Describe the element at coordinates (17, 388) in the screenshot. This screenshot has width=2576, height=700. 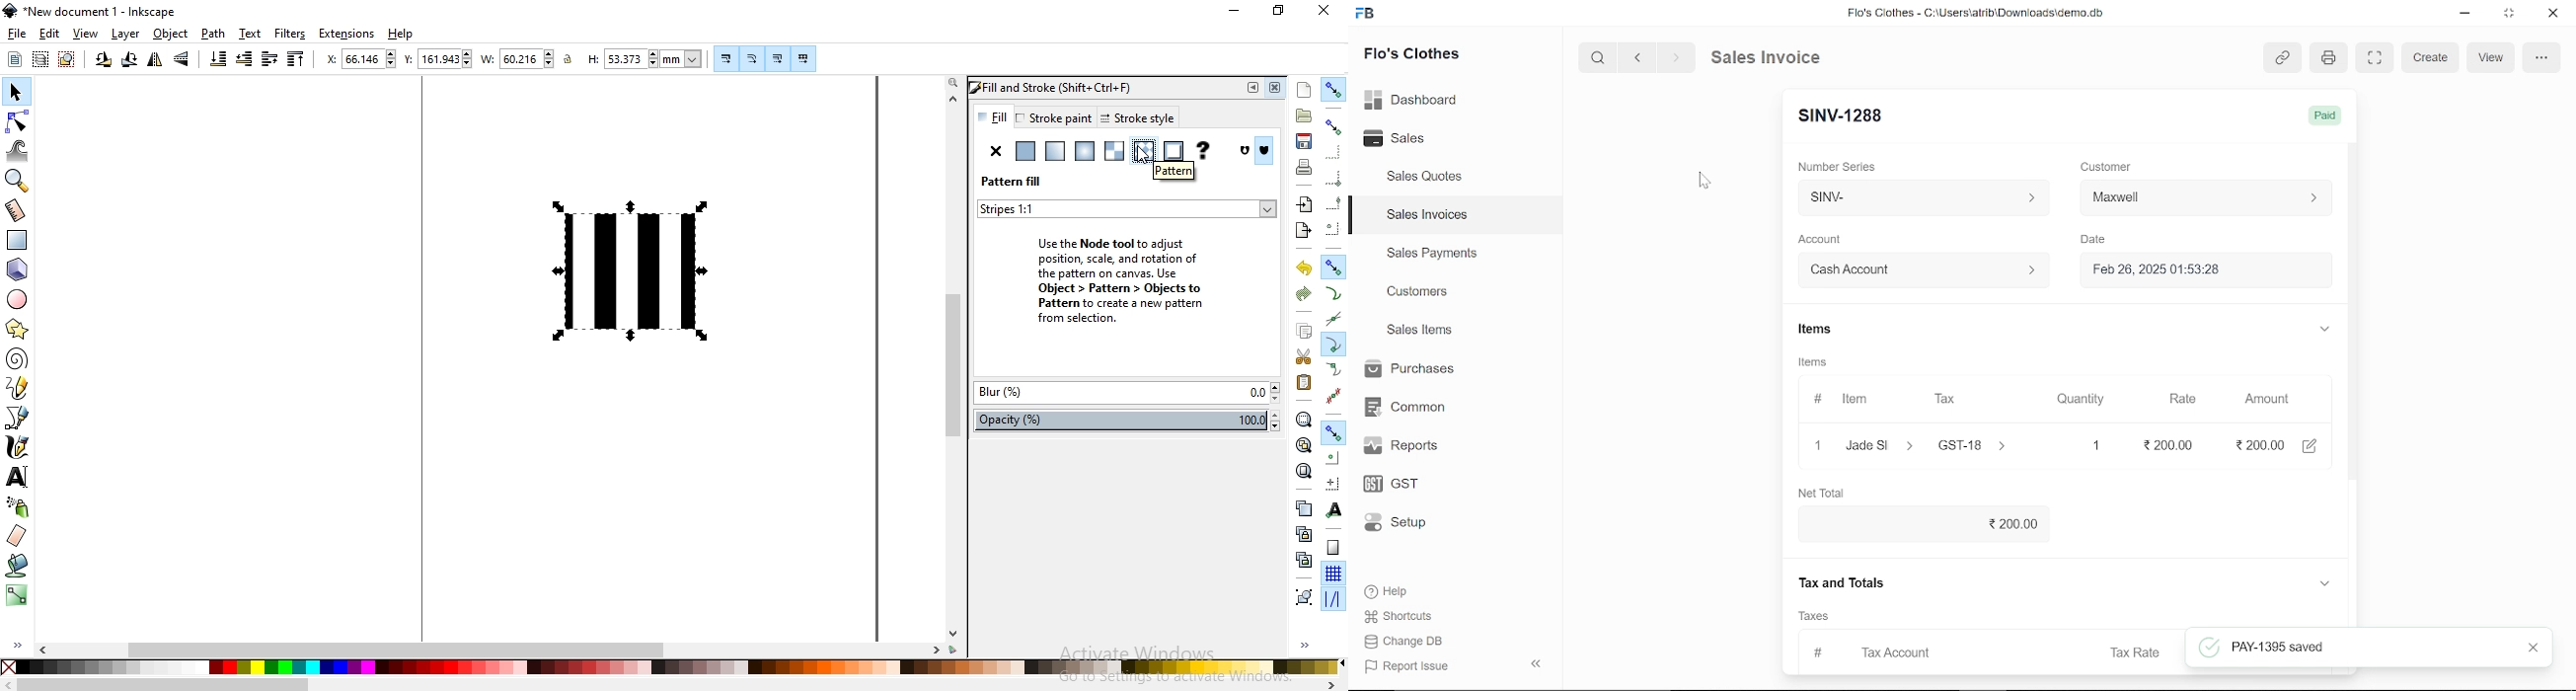
I see `draw freehand lines` at that location.